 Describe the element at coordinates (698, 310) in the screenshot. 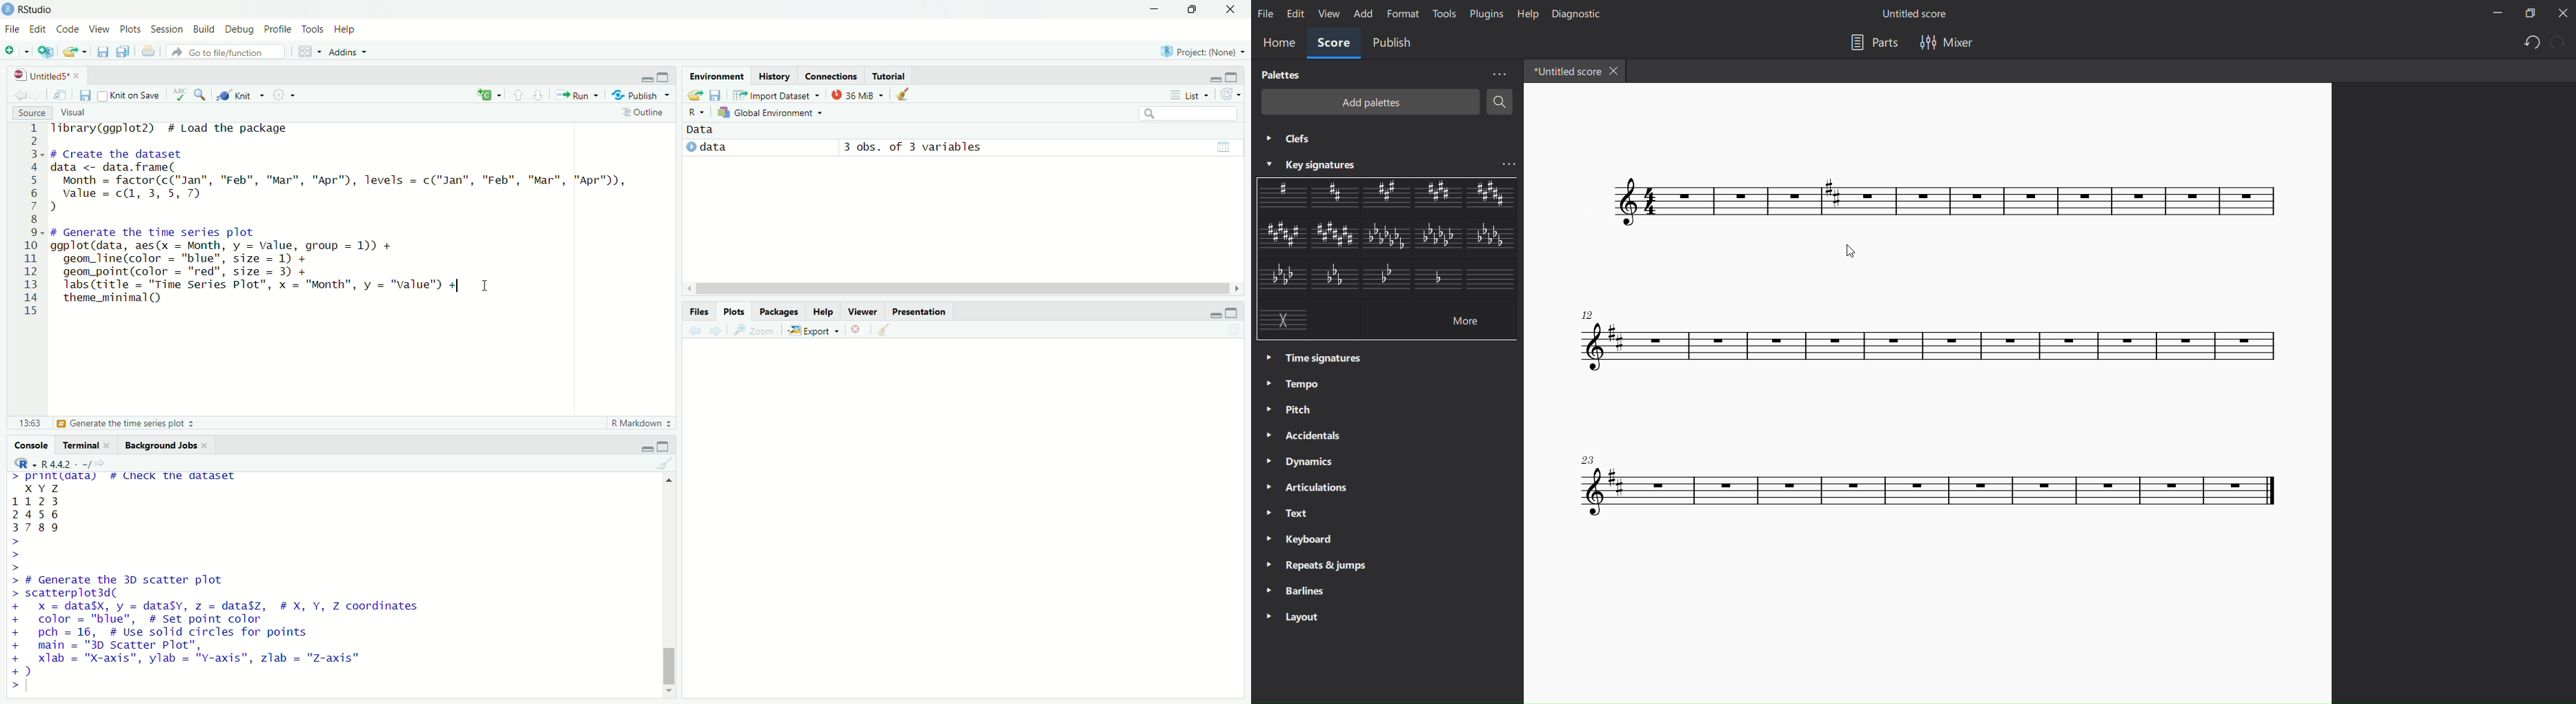

I see `files` at that location.